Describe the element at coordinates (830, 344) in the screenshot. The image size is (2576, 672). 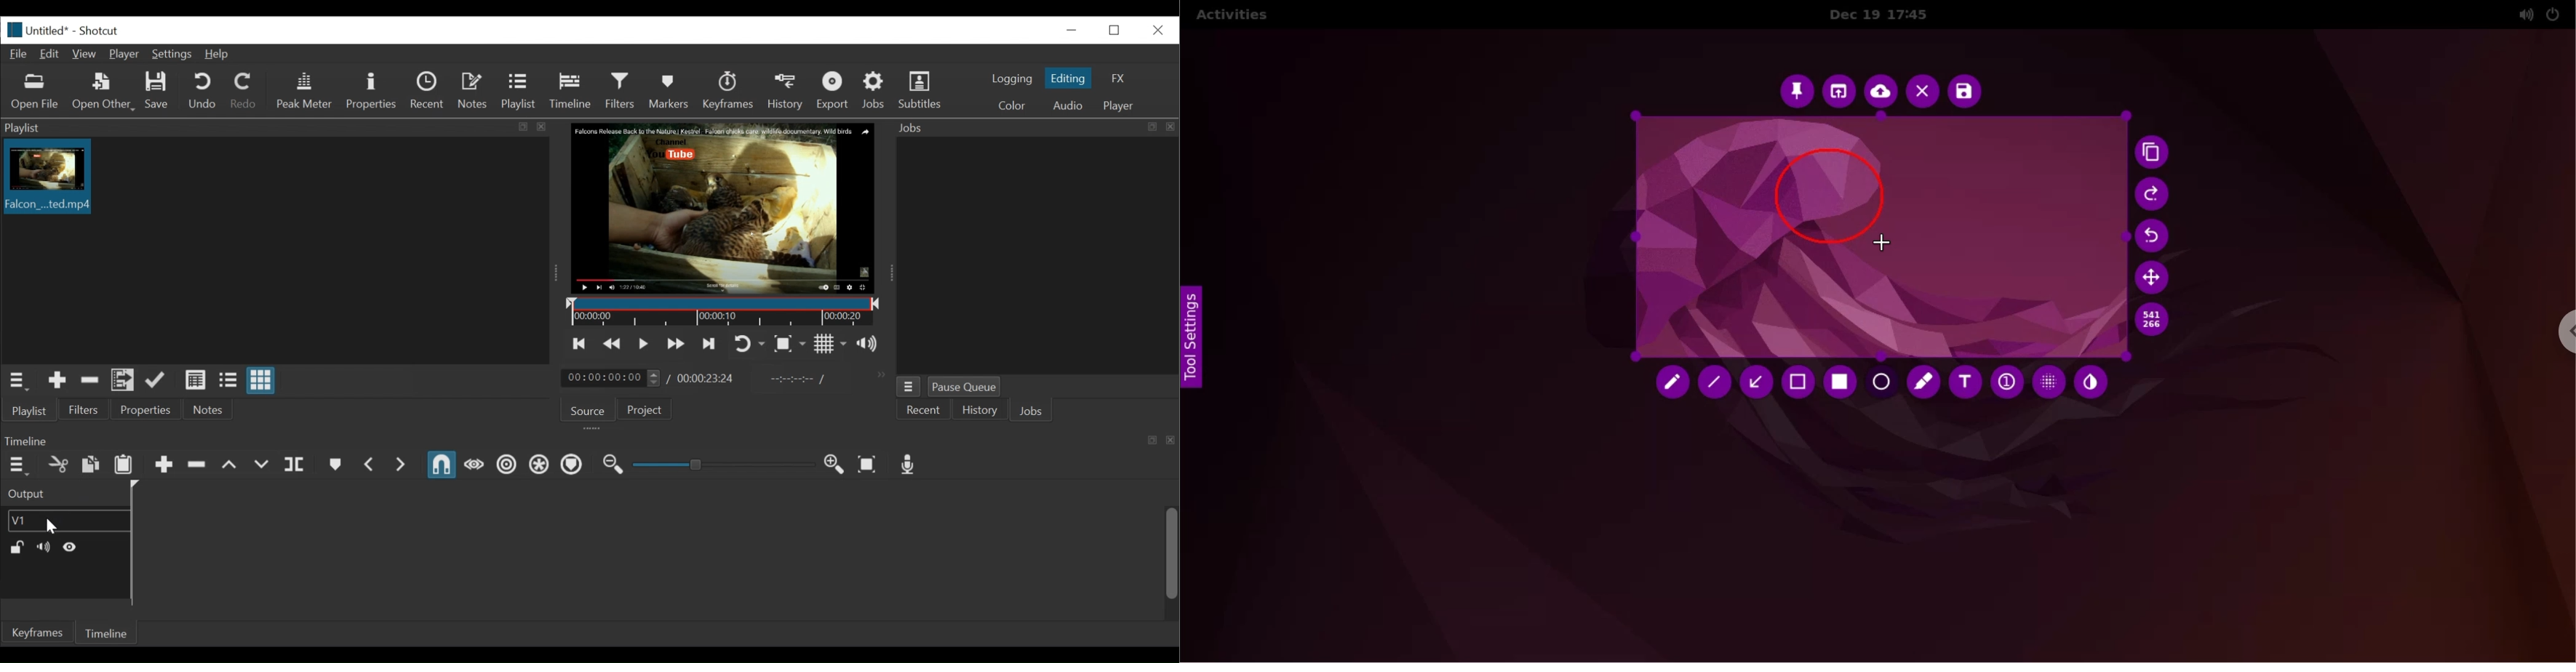
I see `Toggle grid display on the player` at that location.